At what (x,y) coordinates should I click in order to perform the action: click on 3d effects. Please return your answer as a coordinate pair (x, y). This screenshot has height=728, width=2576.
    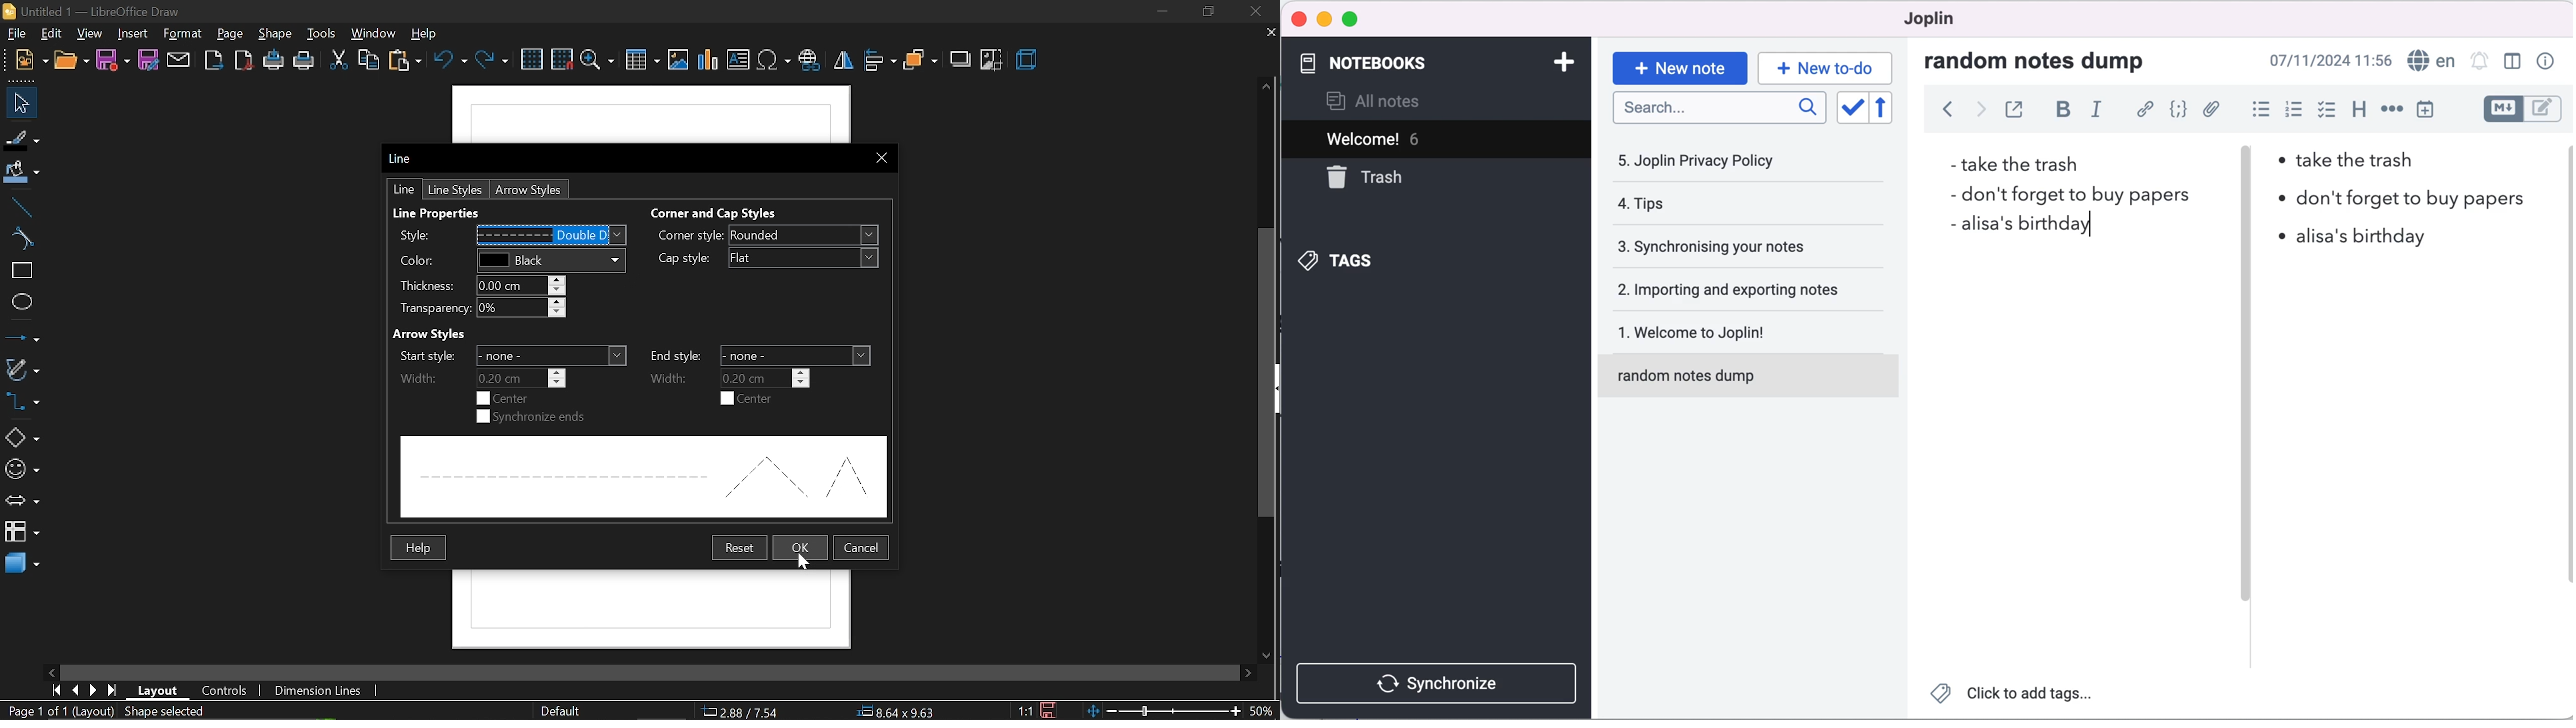
    Looking at the image, I should click on (1026, 58).